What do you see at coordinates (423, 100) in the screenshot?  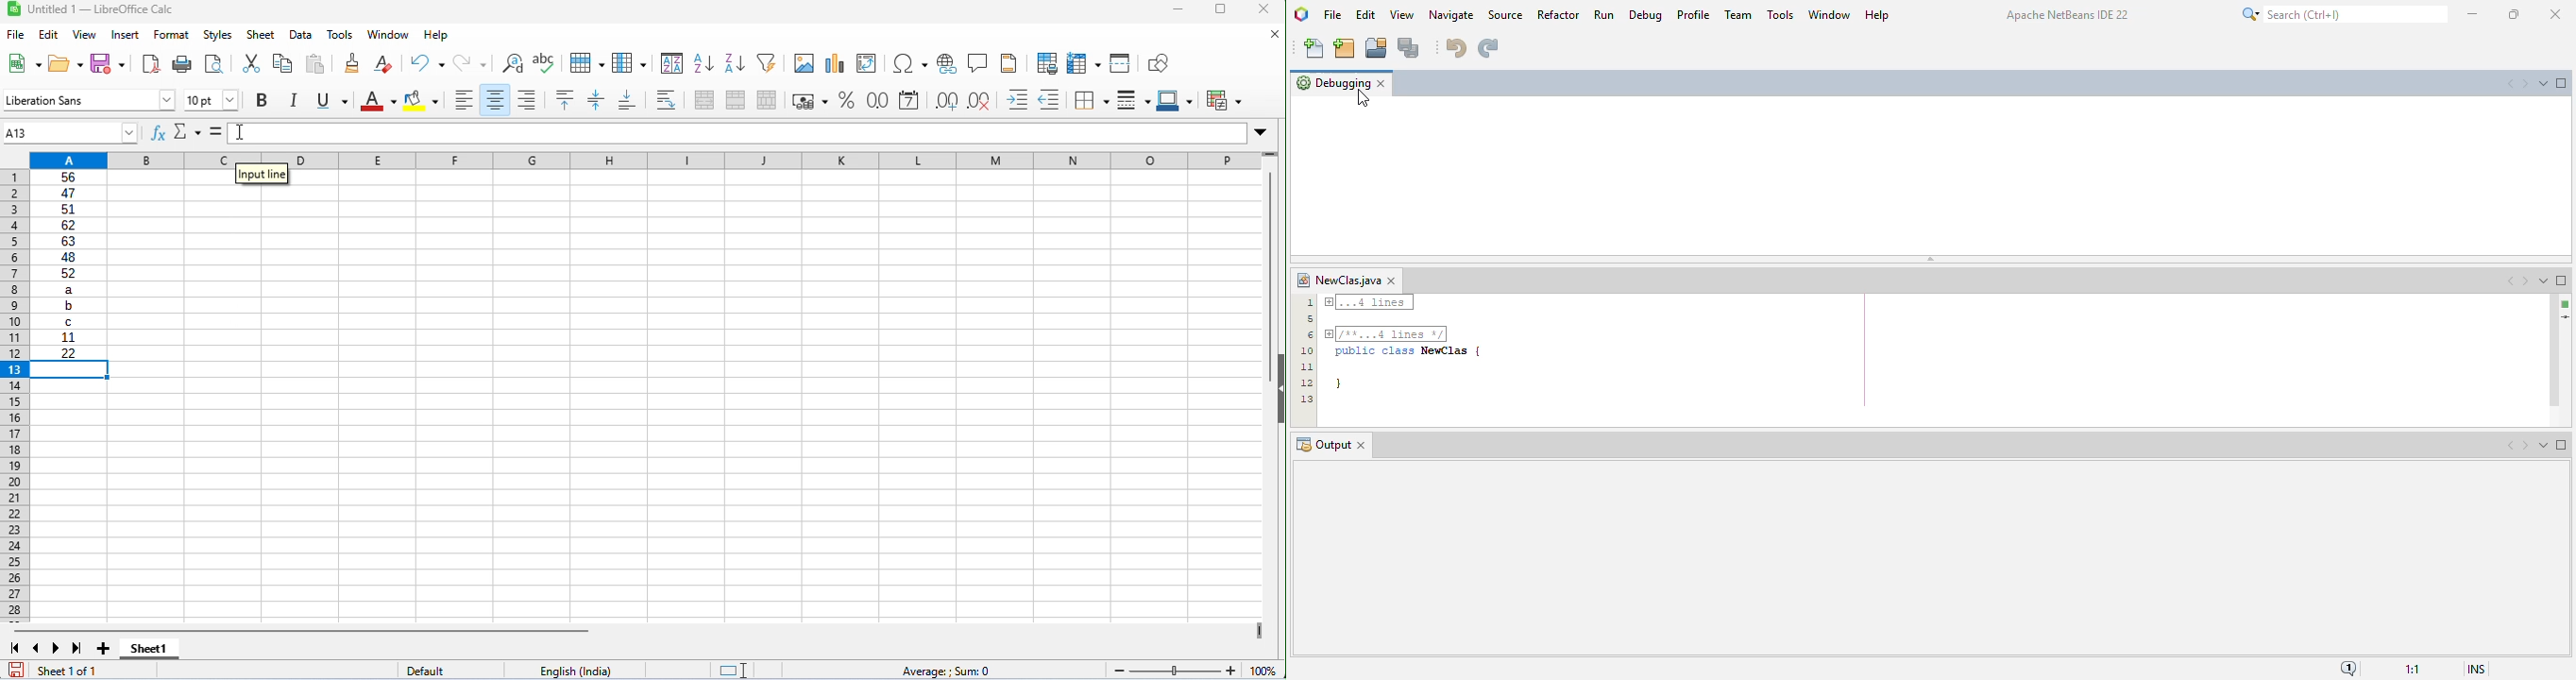 I see `background color` at bounding box center [423, 100].